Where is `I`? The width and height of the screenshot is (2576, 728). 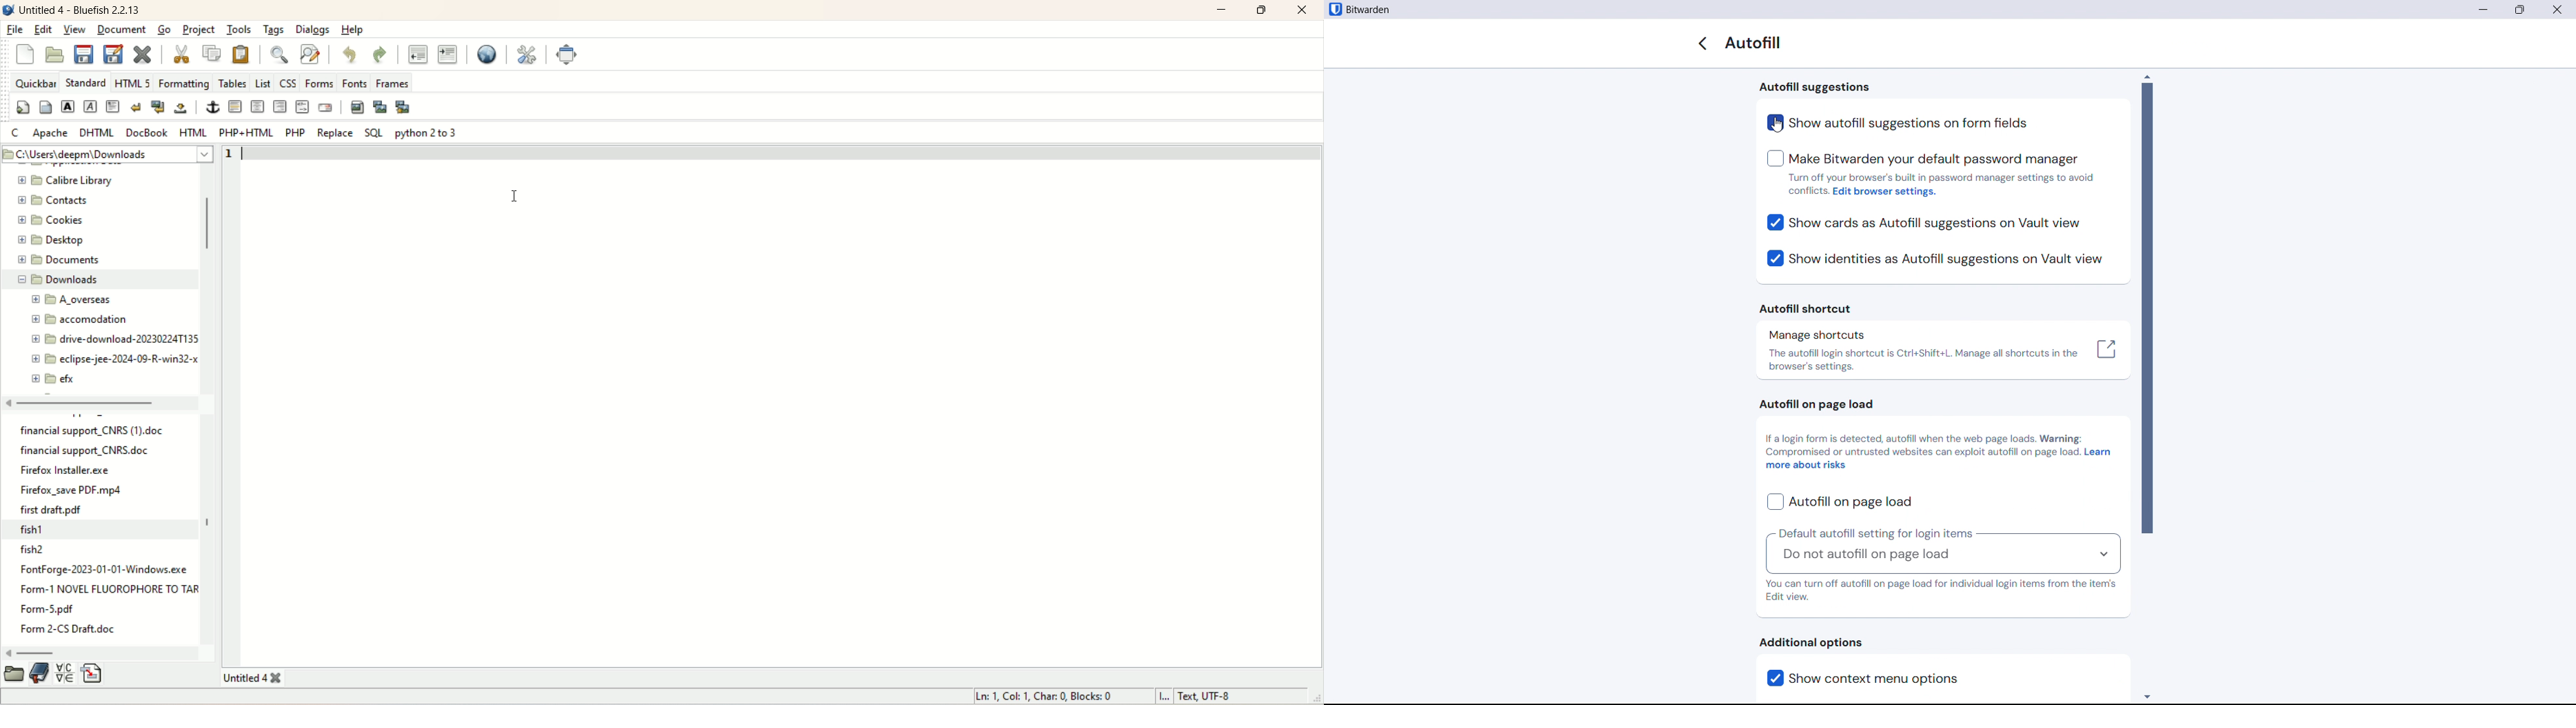
I is located at coordinates (1164, 695).